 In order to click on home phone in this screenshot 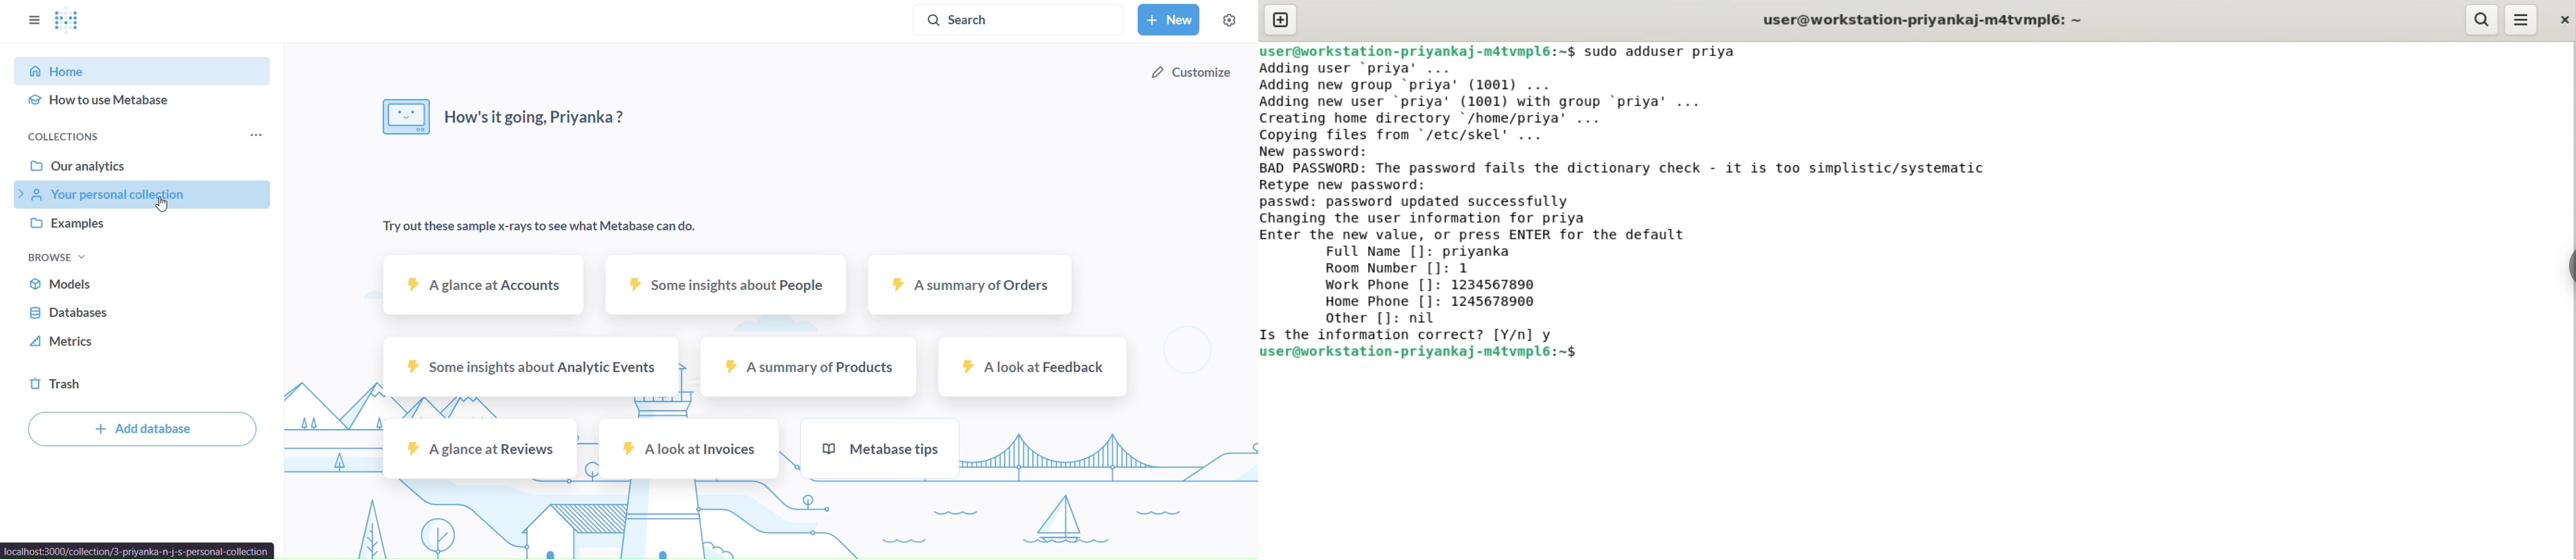, I will do `click(1382, 302)`.